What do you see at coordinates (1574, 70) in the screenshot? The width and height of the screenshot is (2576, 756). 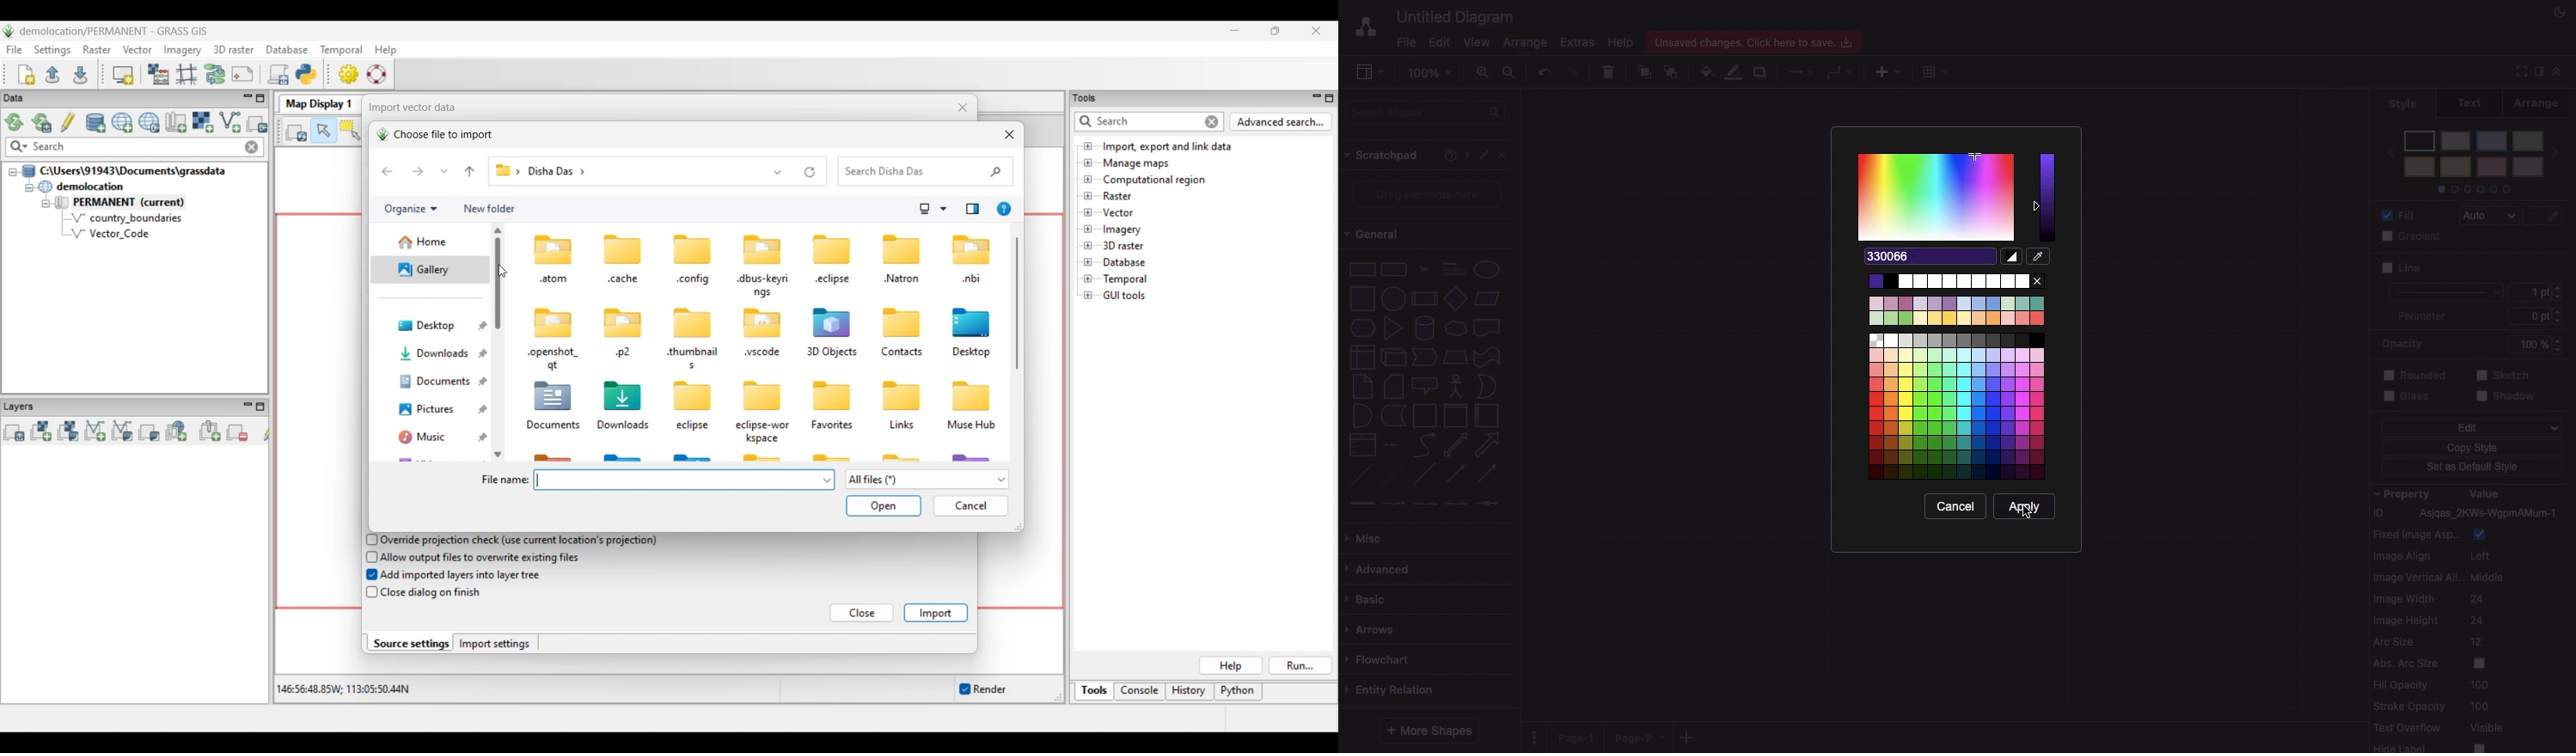 I see `Redo` at bounding box center [1574, 70].